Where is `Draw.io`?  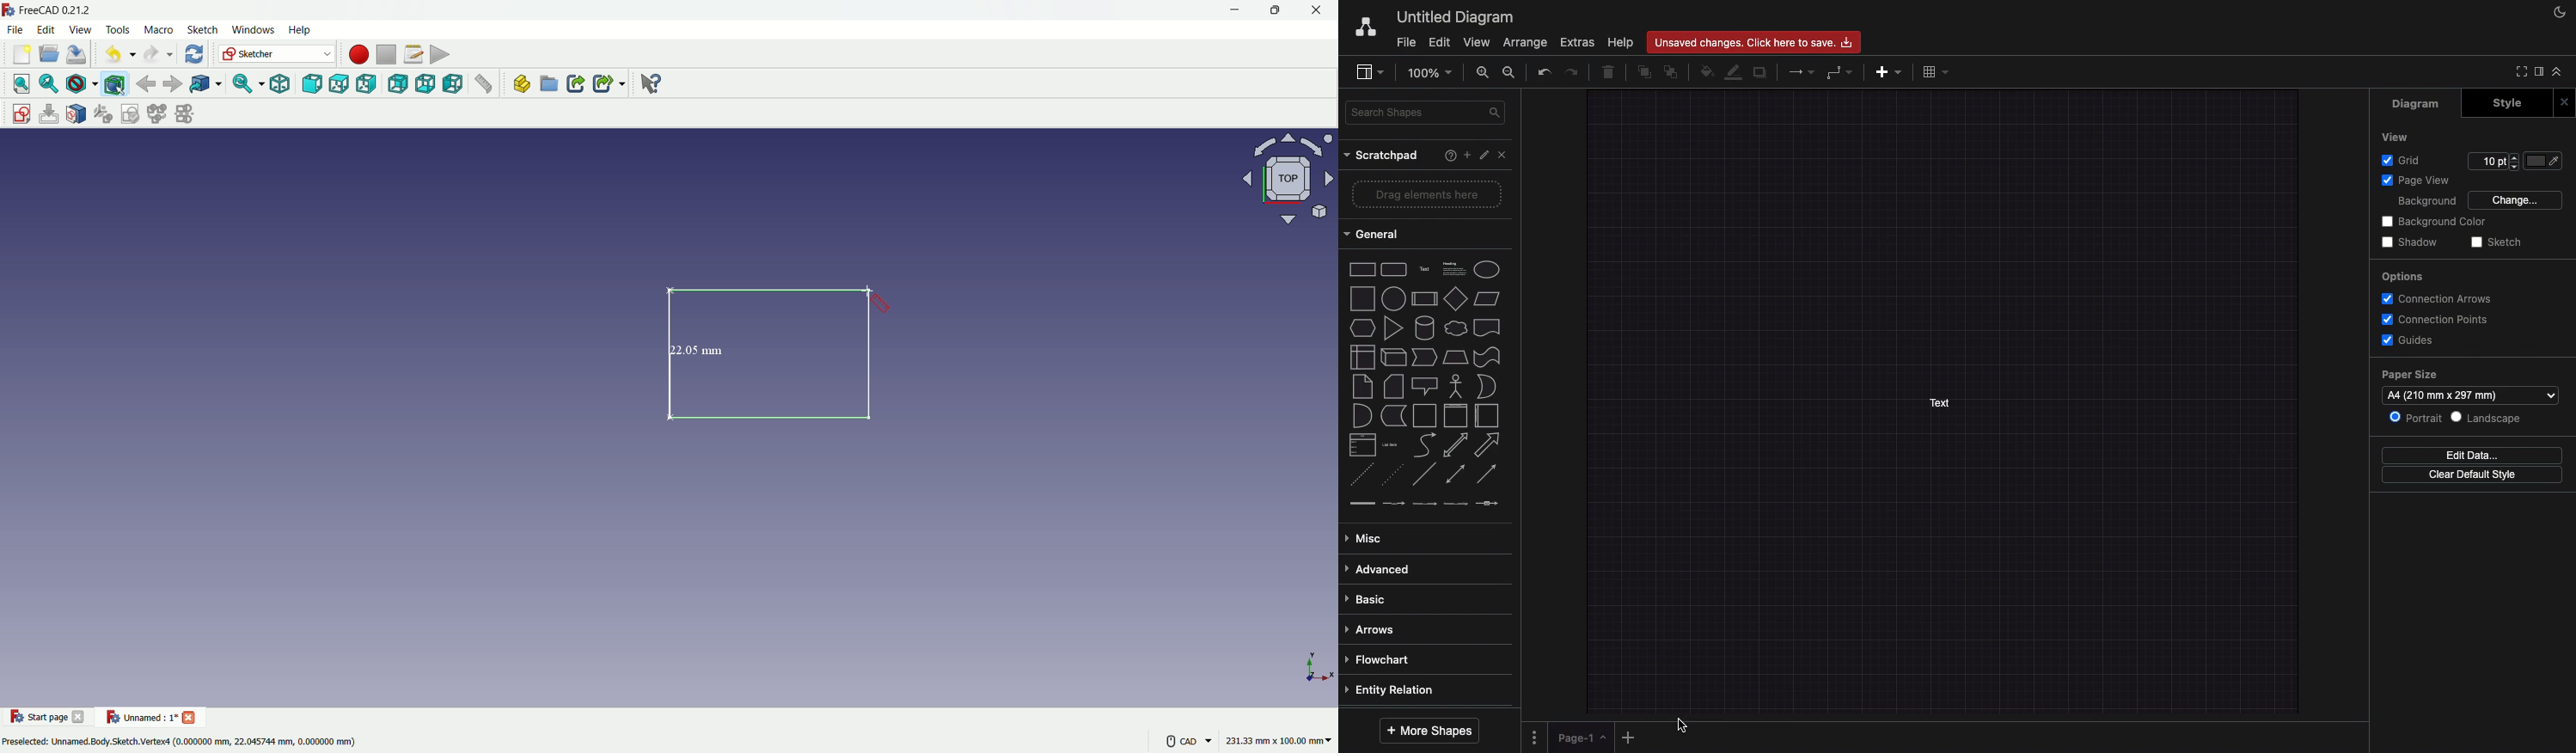 Draw.io is located at coordinates (1361, 26).